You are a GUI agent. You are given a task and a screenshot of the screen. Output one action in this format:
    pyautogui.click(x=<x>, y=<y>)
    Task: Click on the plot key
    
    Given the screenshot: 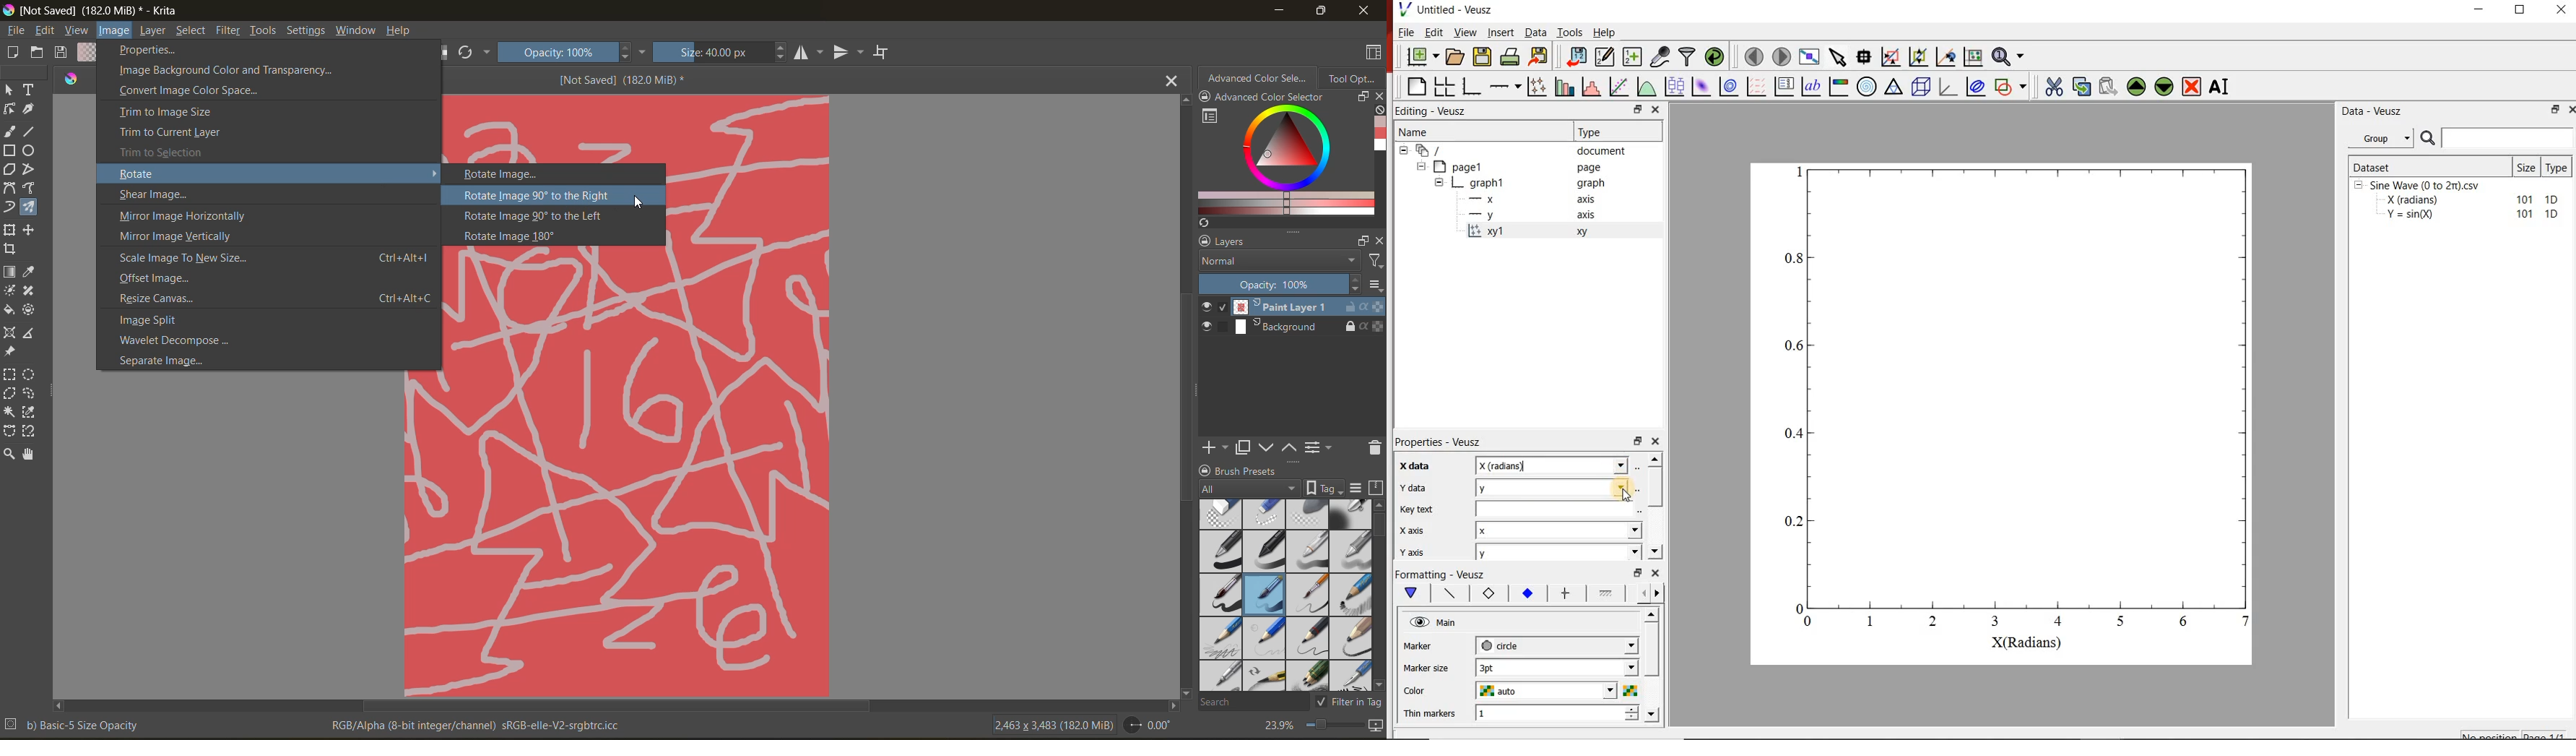 What is the action you would take?
    pyautogui.click(x=1785, y=86)
    